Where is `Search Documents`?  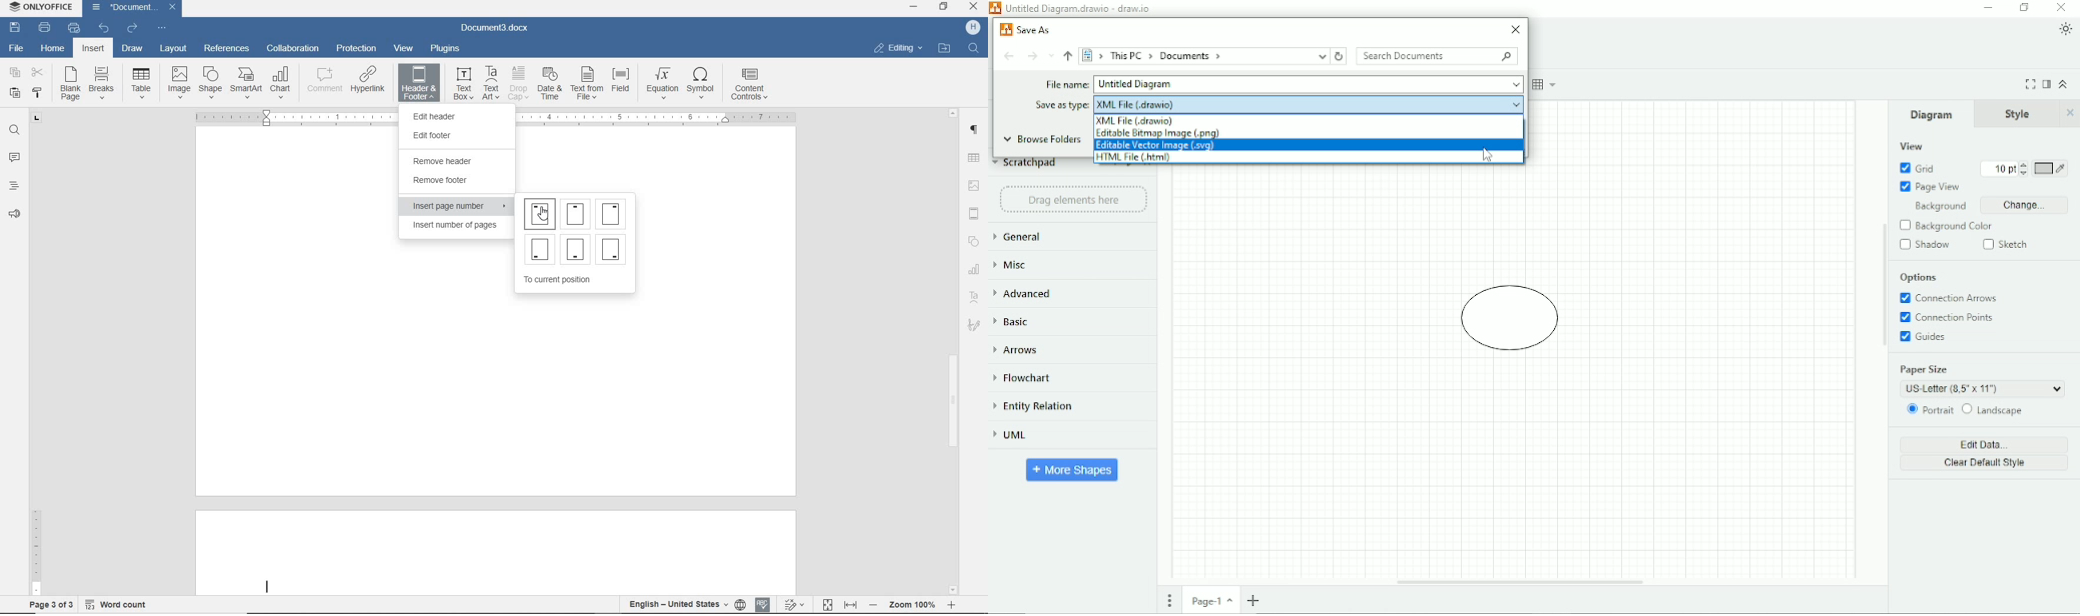
Search Documents is located at coordinates (1436, 56).